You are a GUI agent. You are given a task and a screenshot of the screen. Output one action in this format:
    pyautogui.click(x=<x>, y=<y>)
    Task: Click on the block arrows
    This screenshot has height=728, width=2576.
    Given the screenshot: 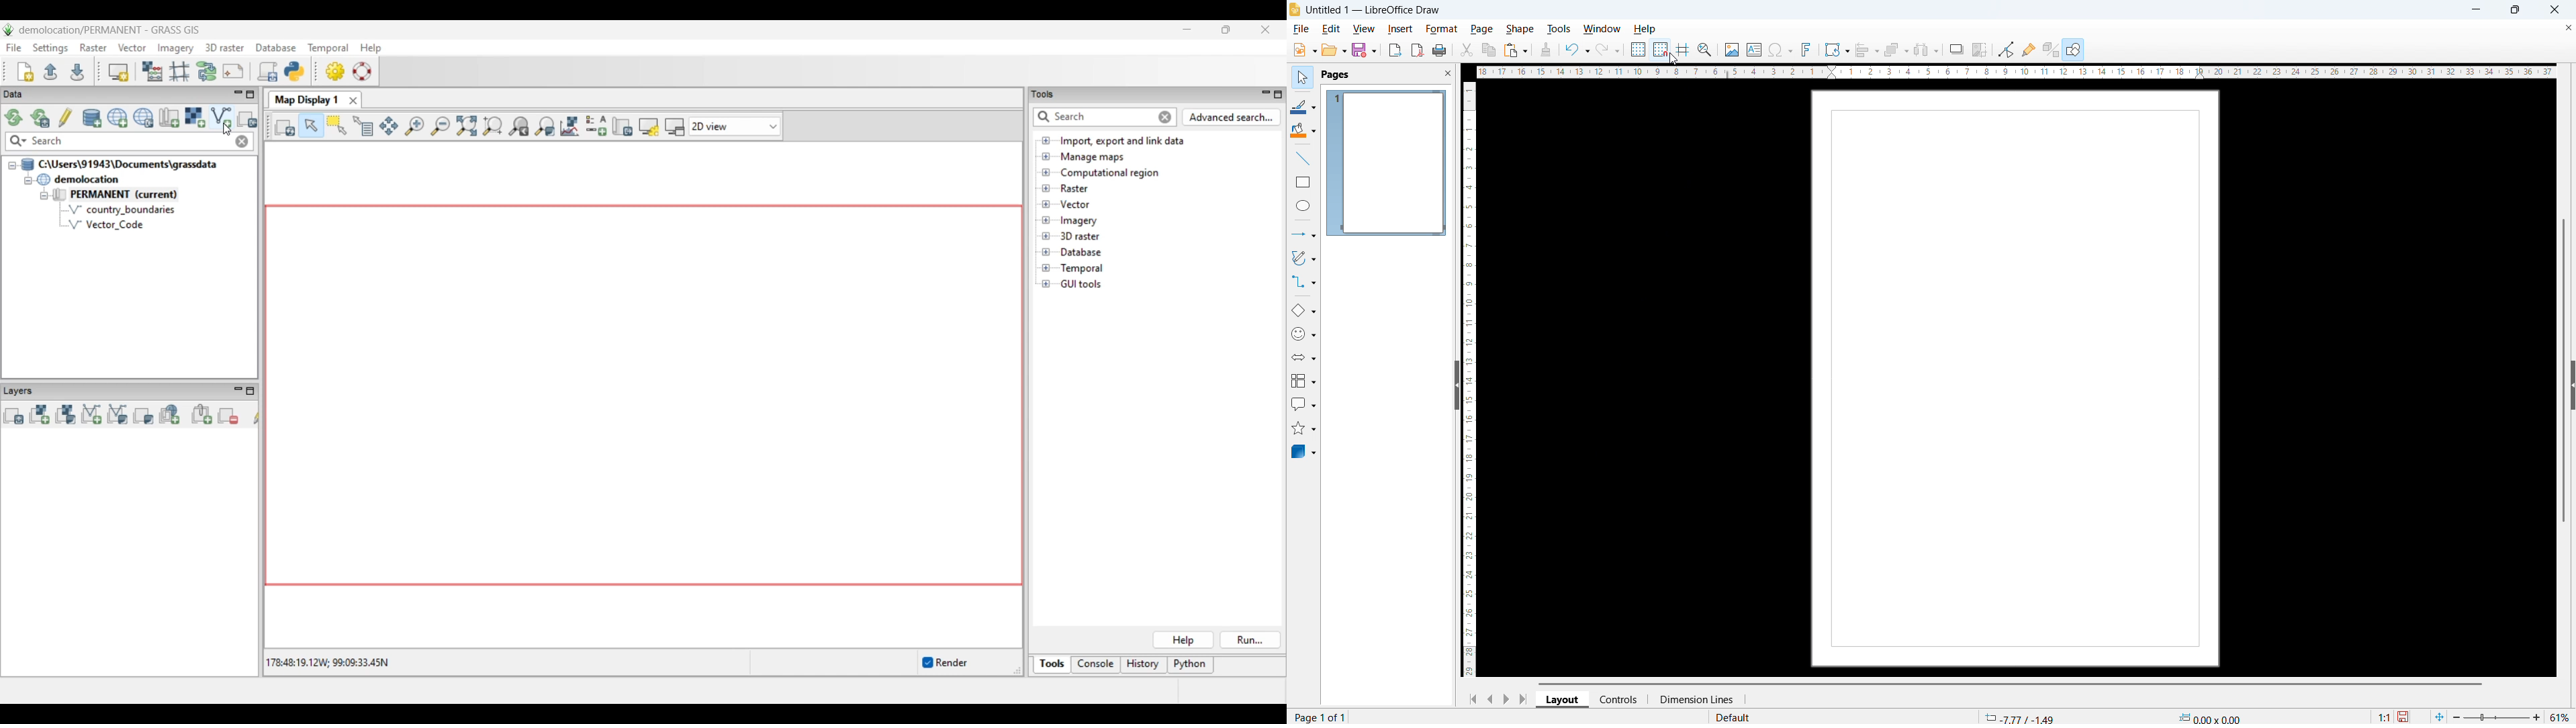 What is the action you would take?
    pyautogui.click(x=1304, y=357)
    